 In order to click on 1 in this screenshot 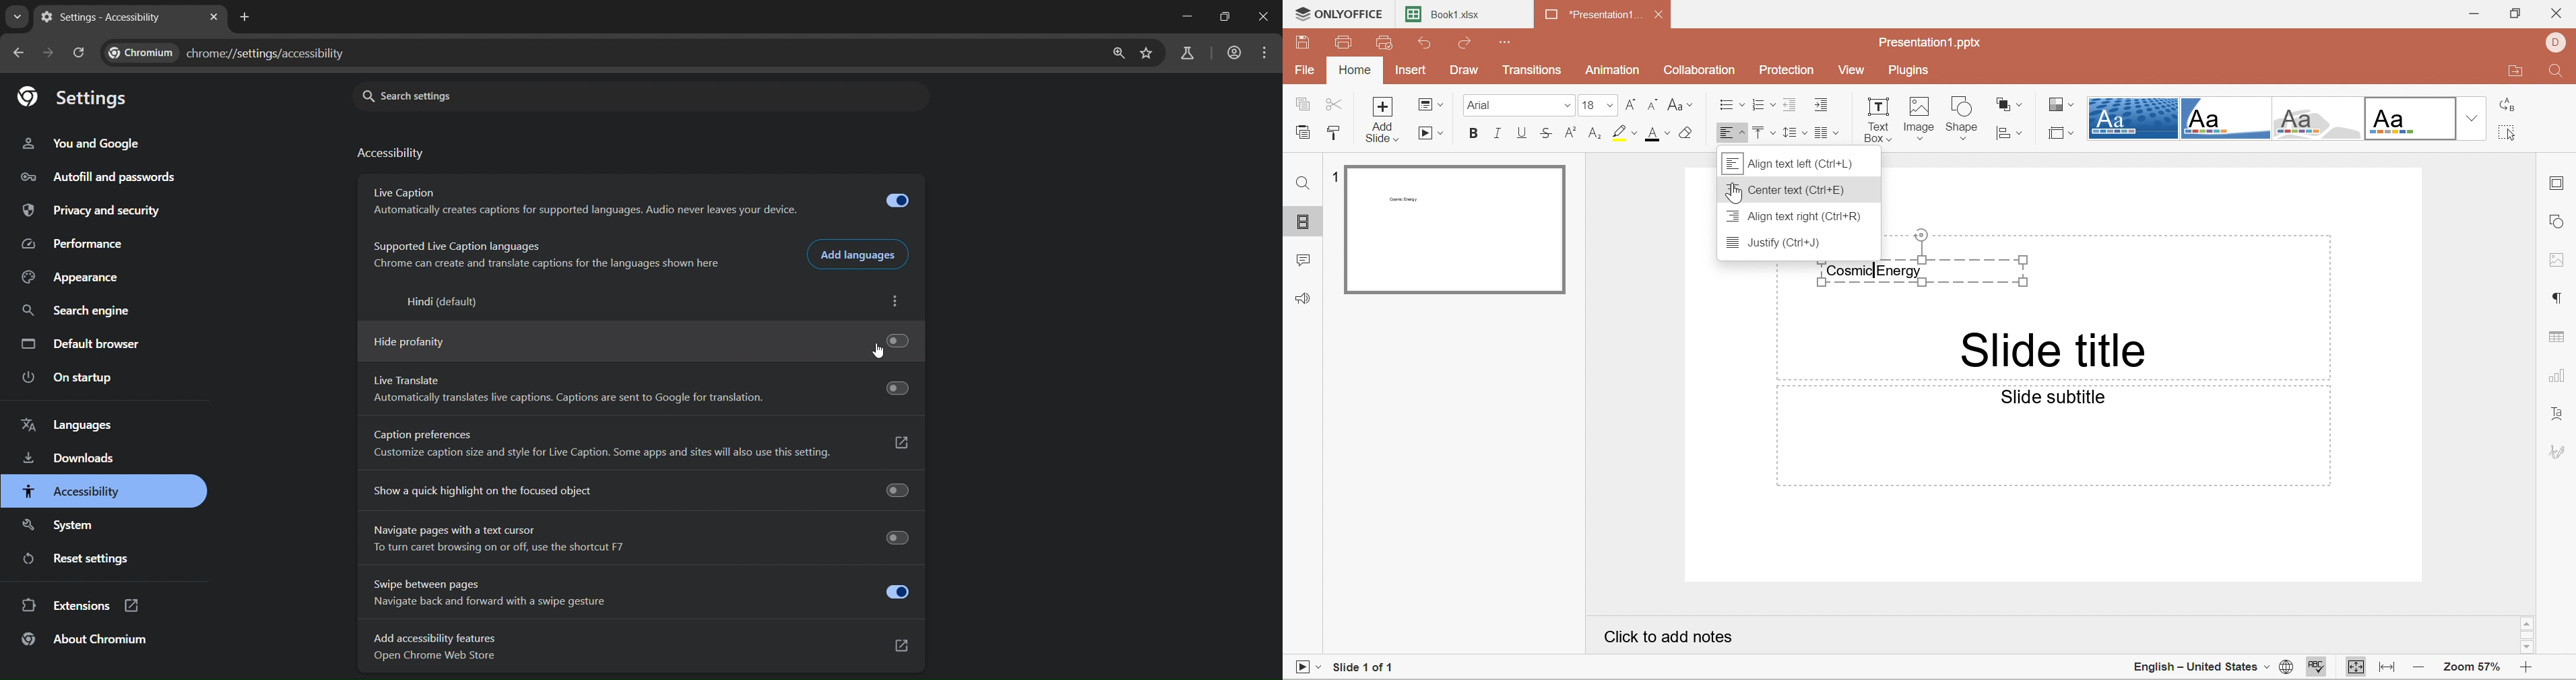, I will do `click(1337, 176)`.